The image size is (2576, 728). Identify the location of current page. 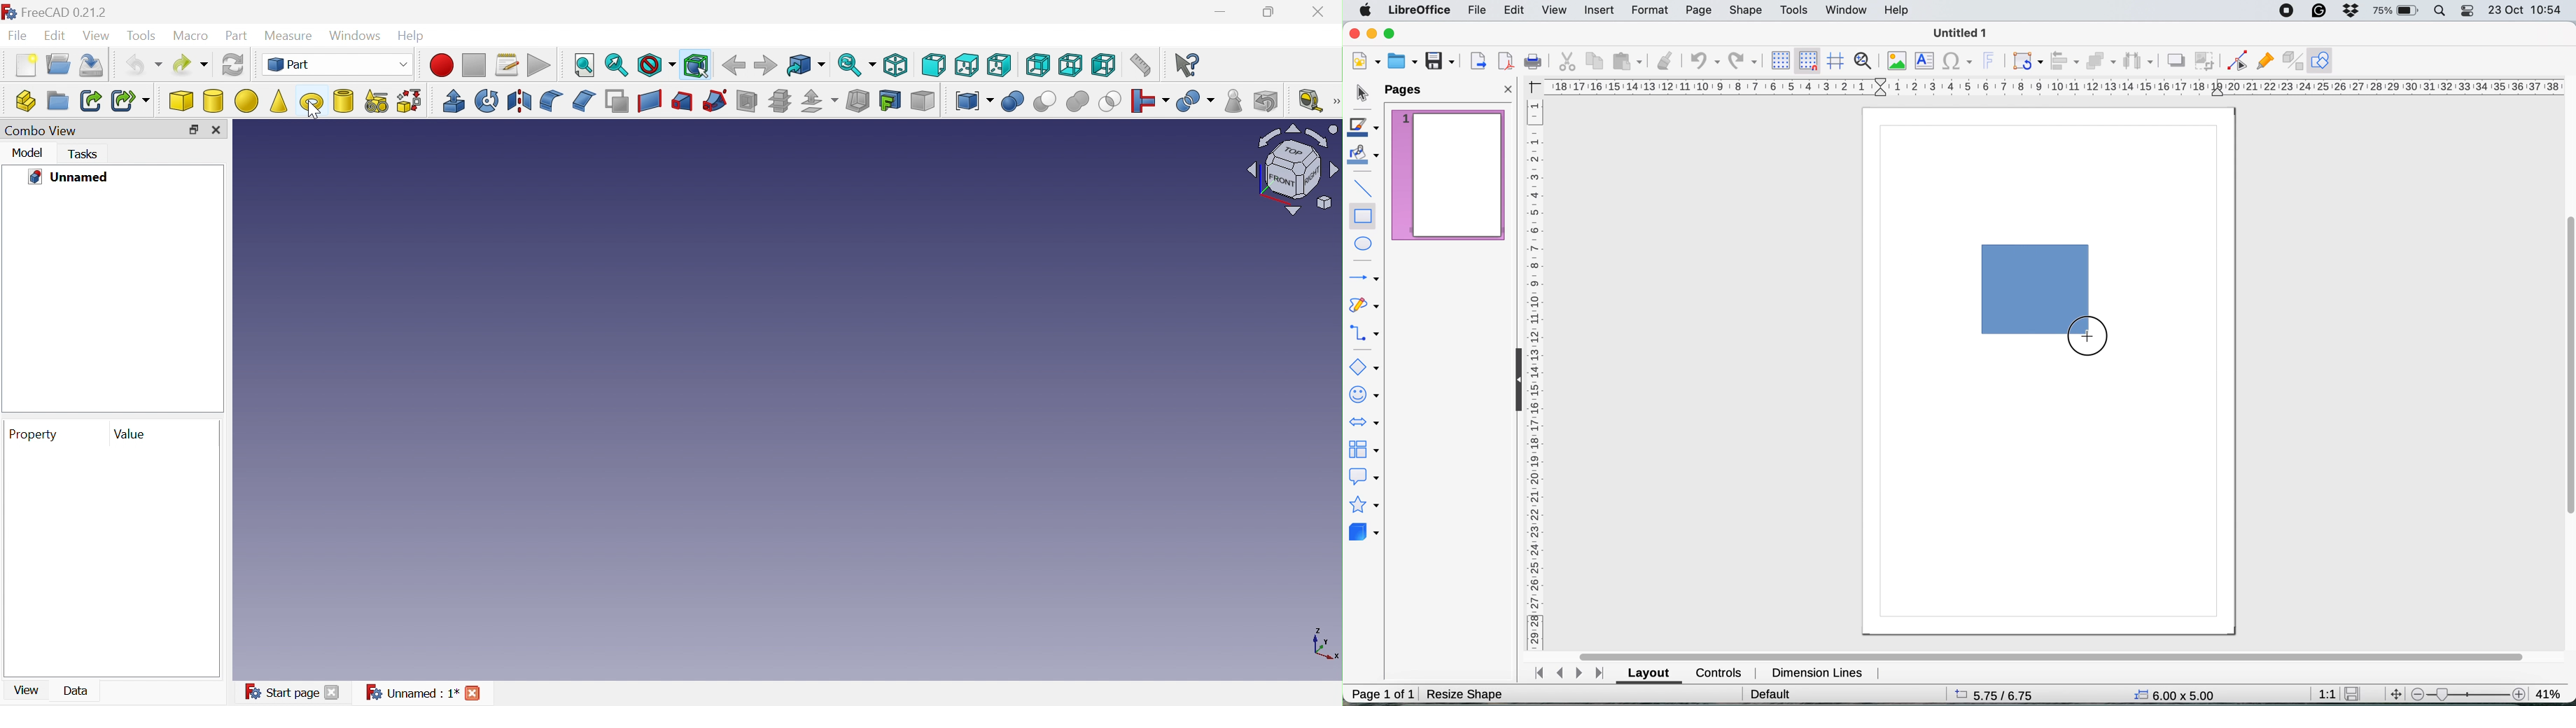
(1448, 175).